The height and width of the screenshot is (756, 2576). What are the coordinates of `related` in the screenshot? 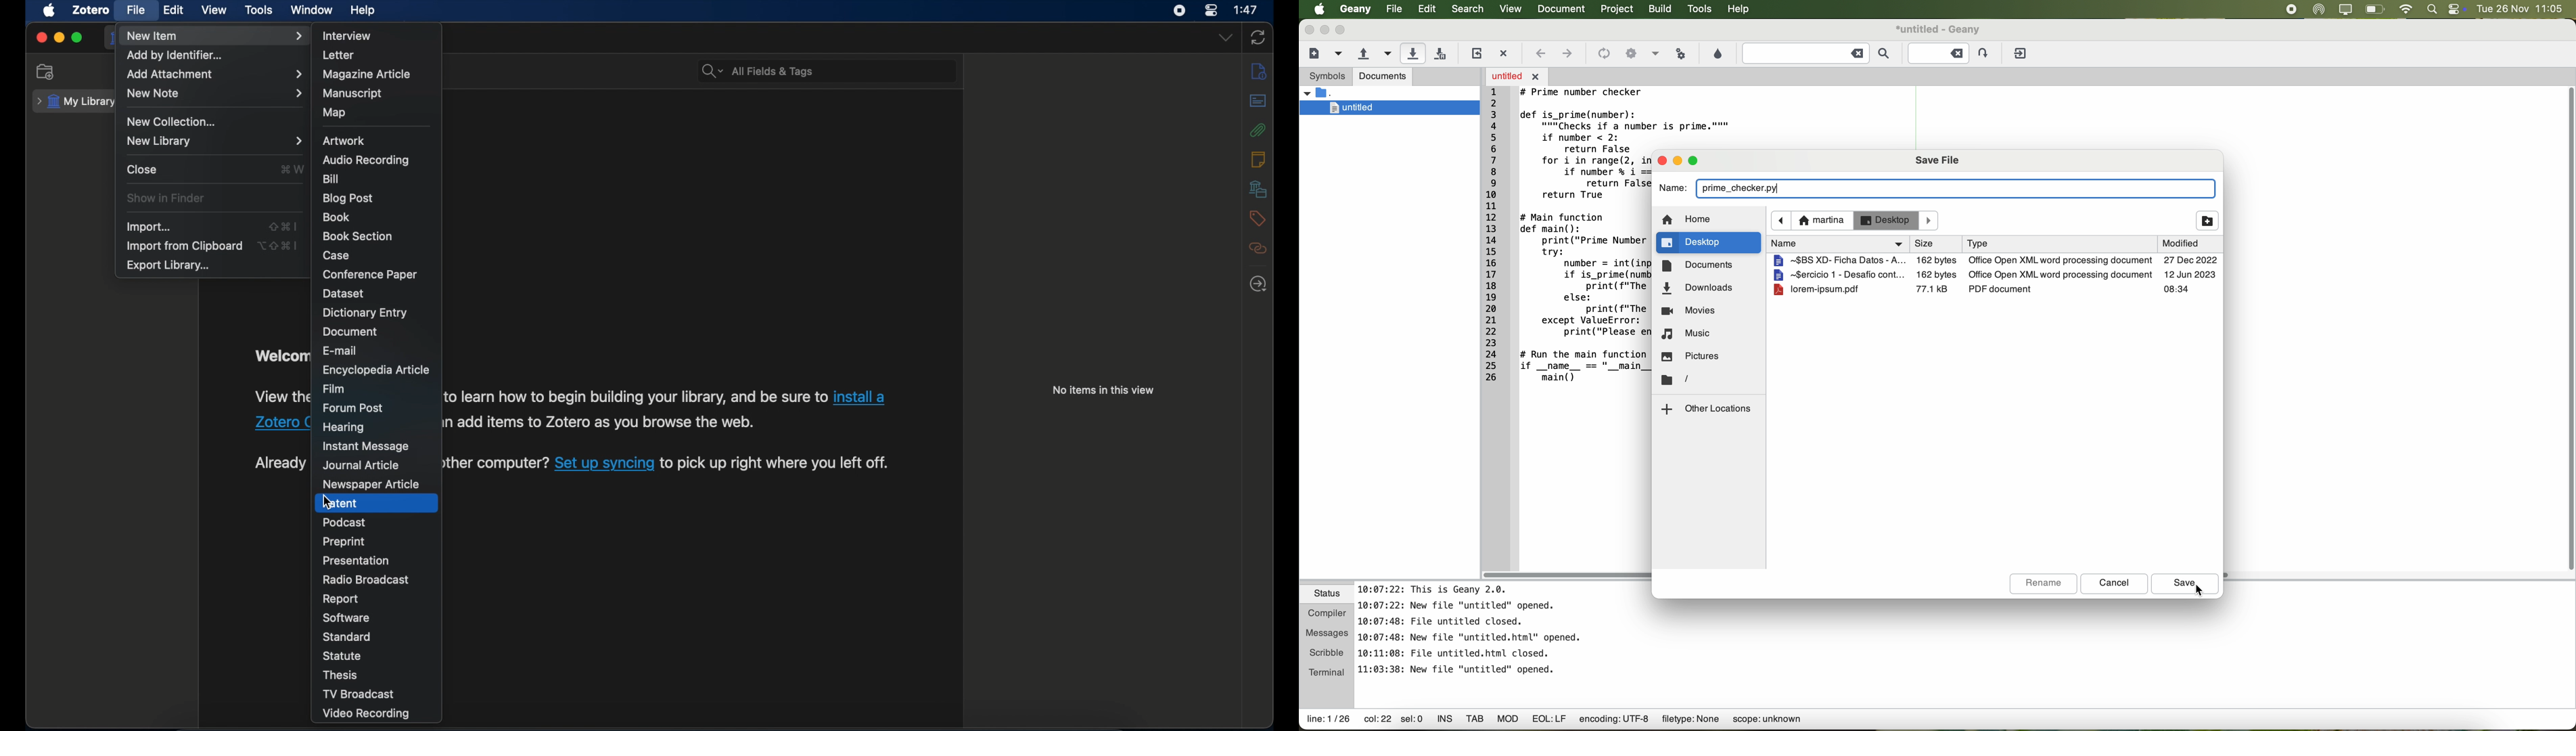 It's located at (1258, 248).